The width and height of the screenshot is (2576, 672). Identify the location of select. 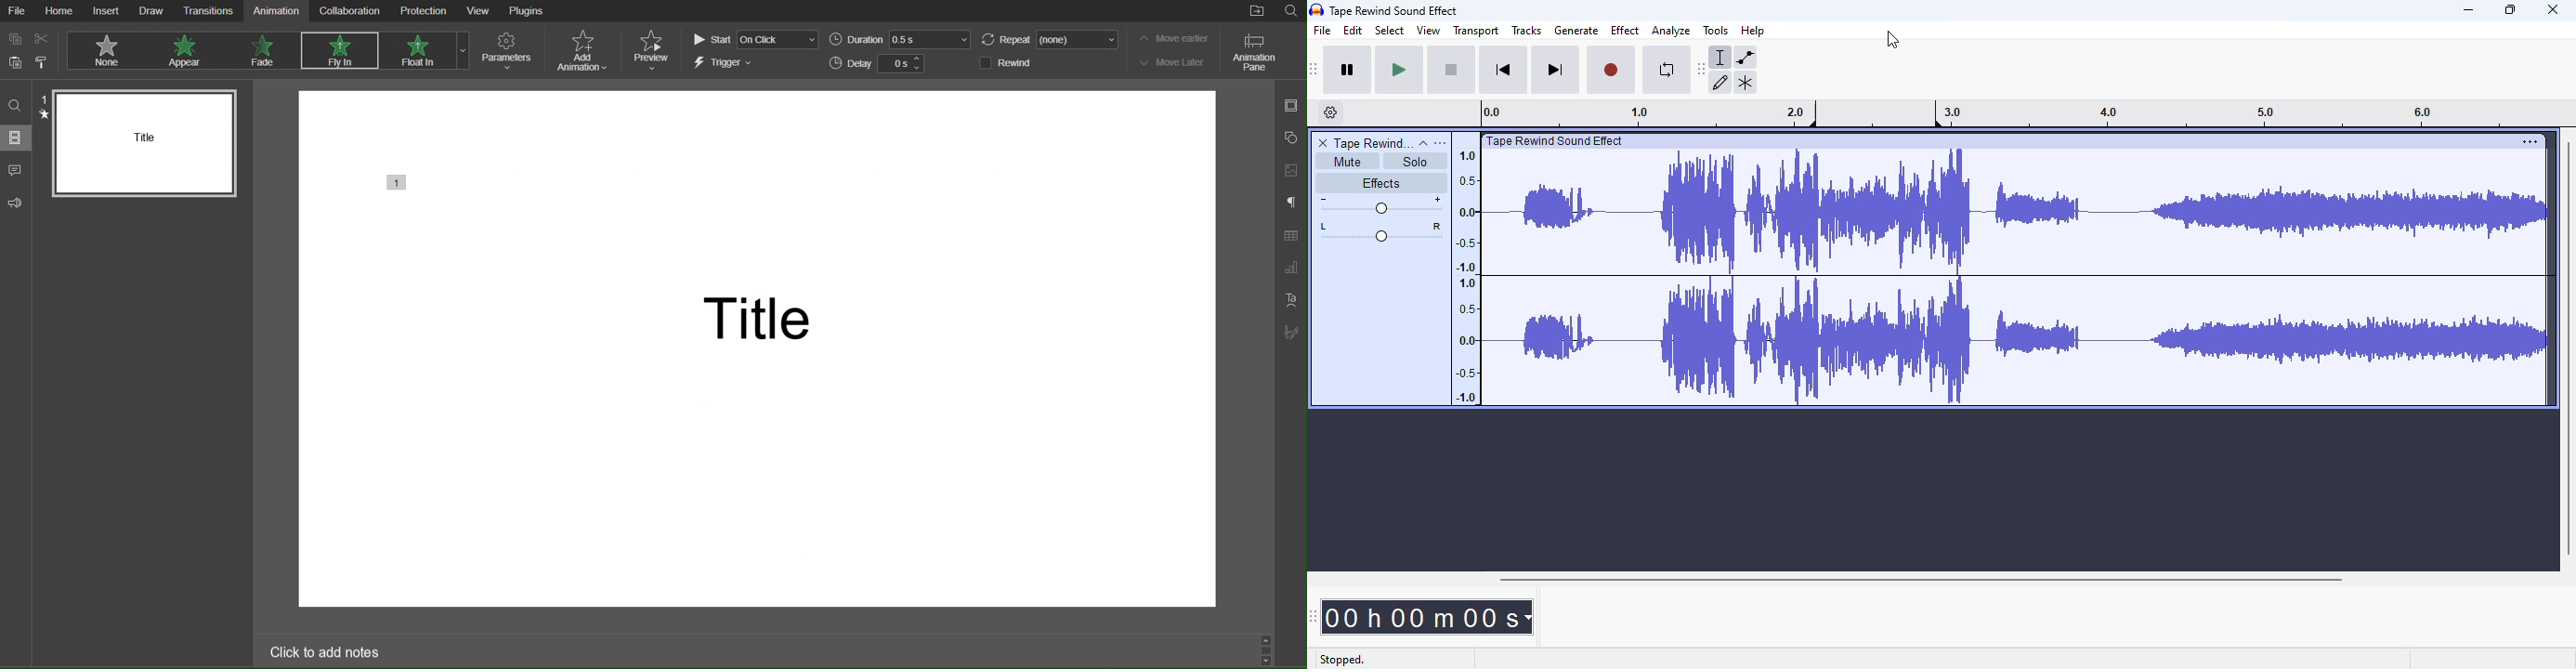
(1390, 31).